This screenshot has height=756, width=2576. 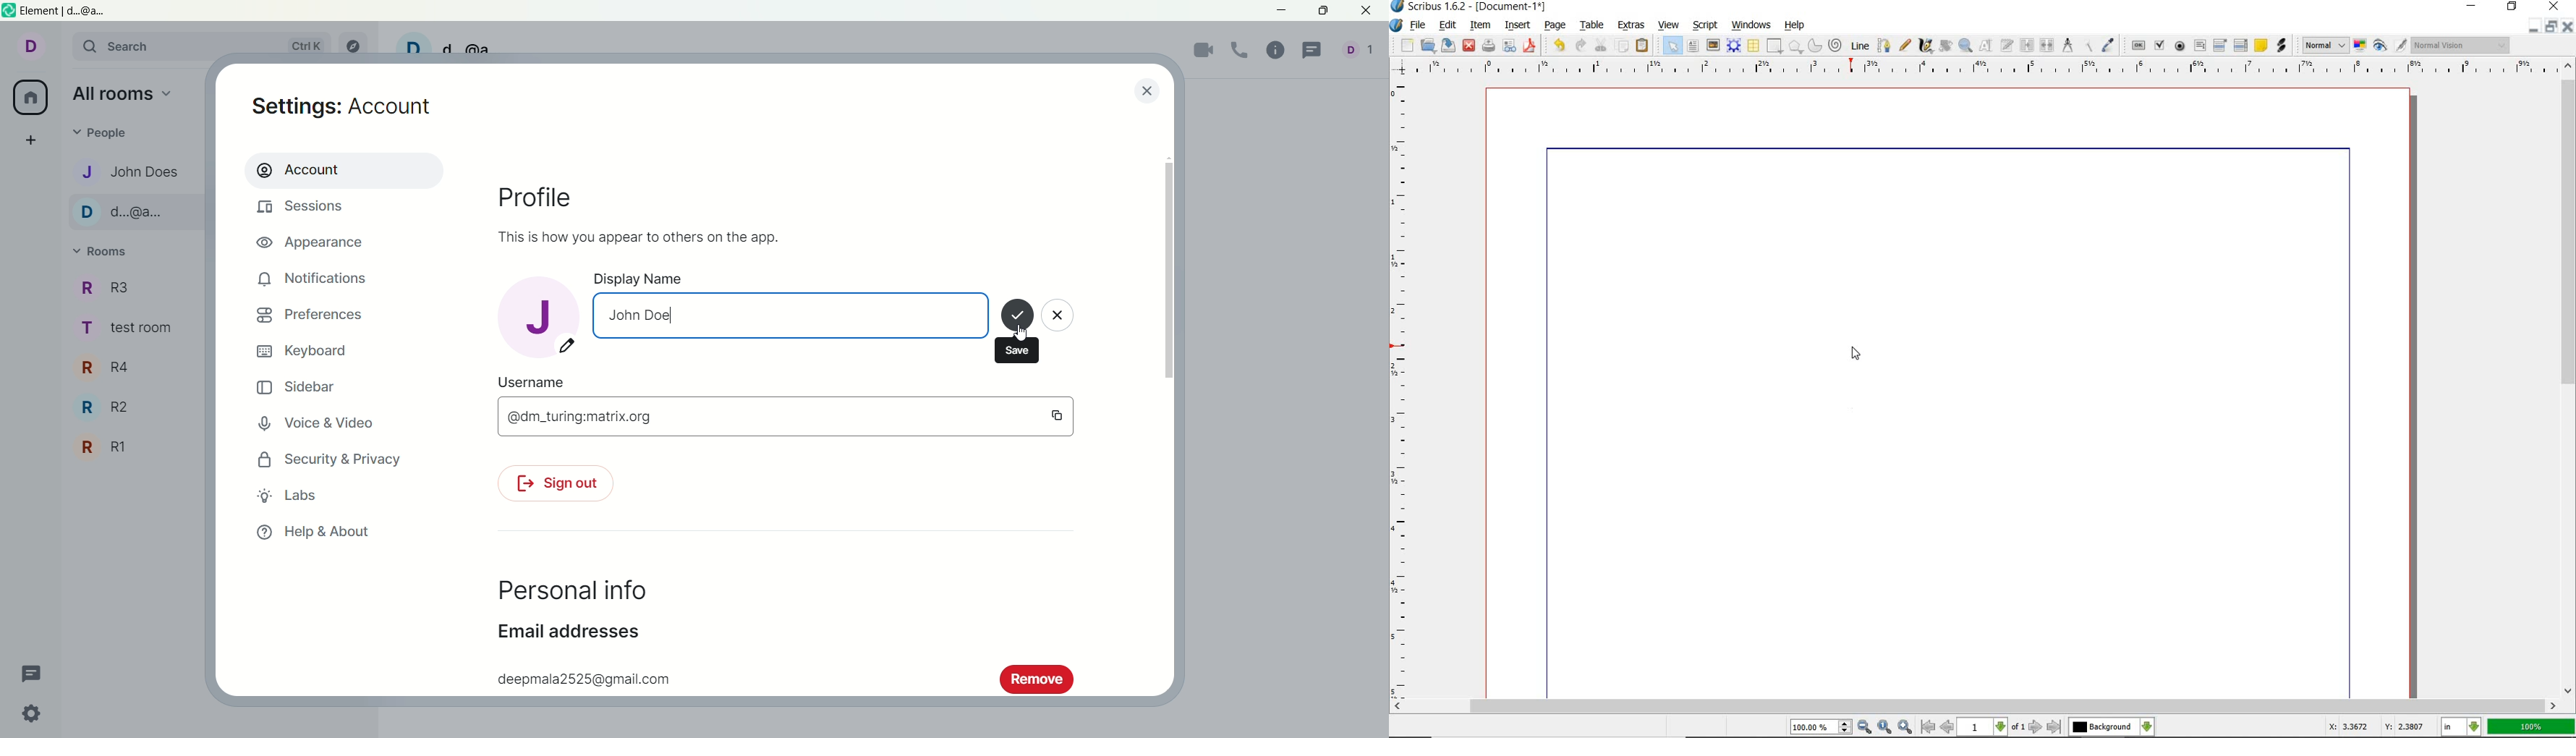 I want to click on labs, so click(x=289, y=495).